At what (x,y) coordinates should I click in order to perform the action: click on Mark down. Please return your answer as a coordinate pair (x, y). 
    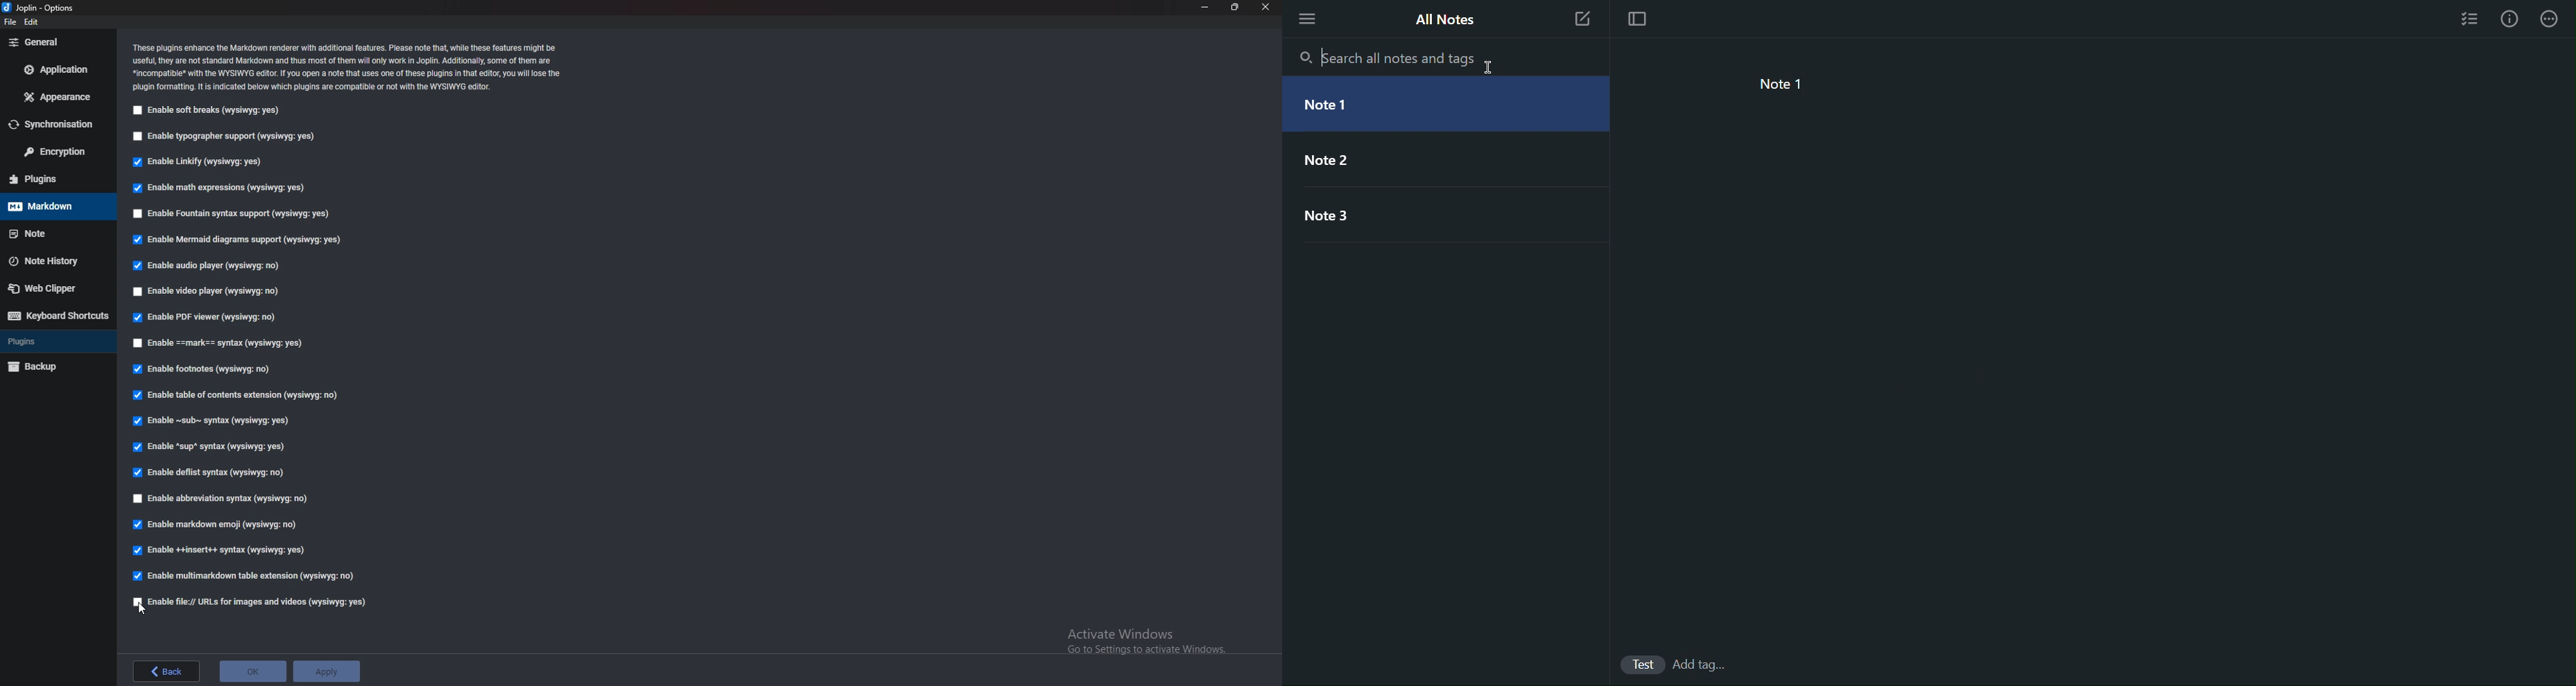
    Looking at the image, I should click on (49, 207).